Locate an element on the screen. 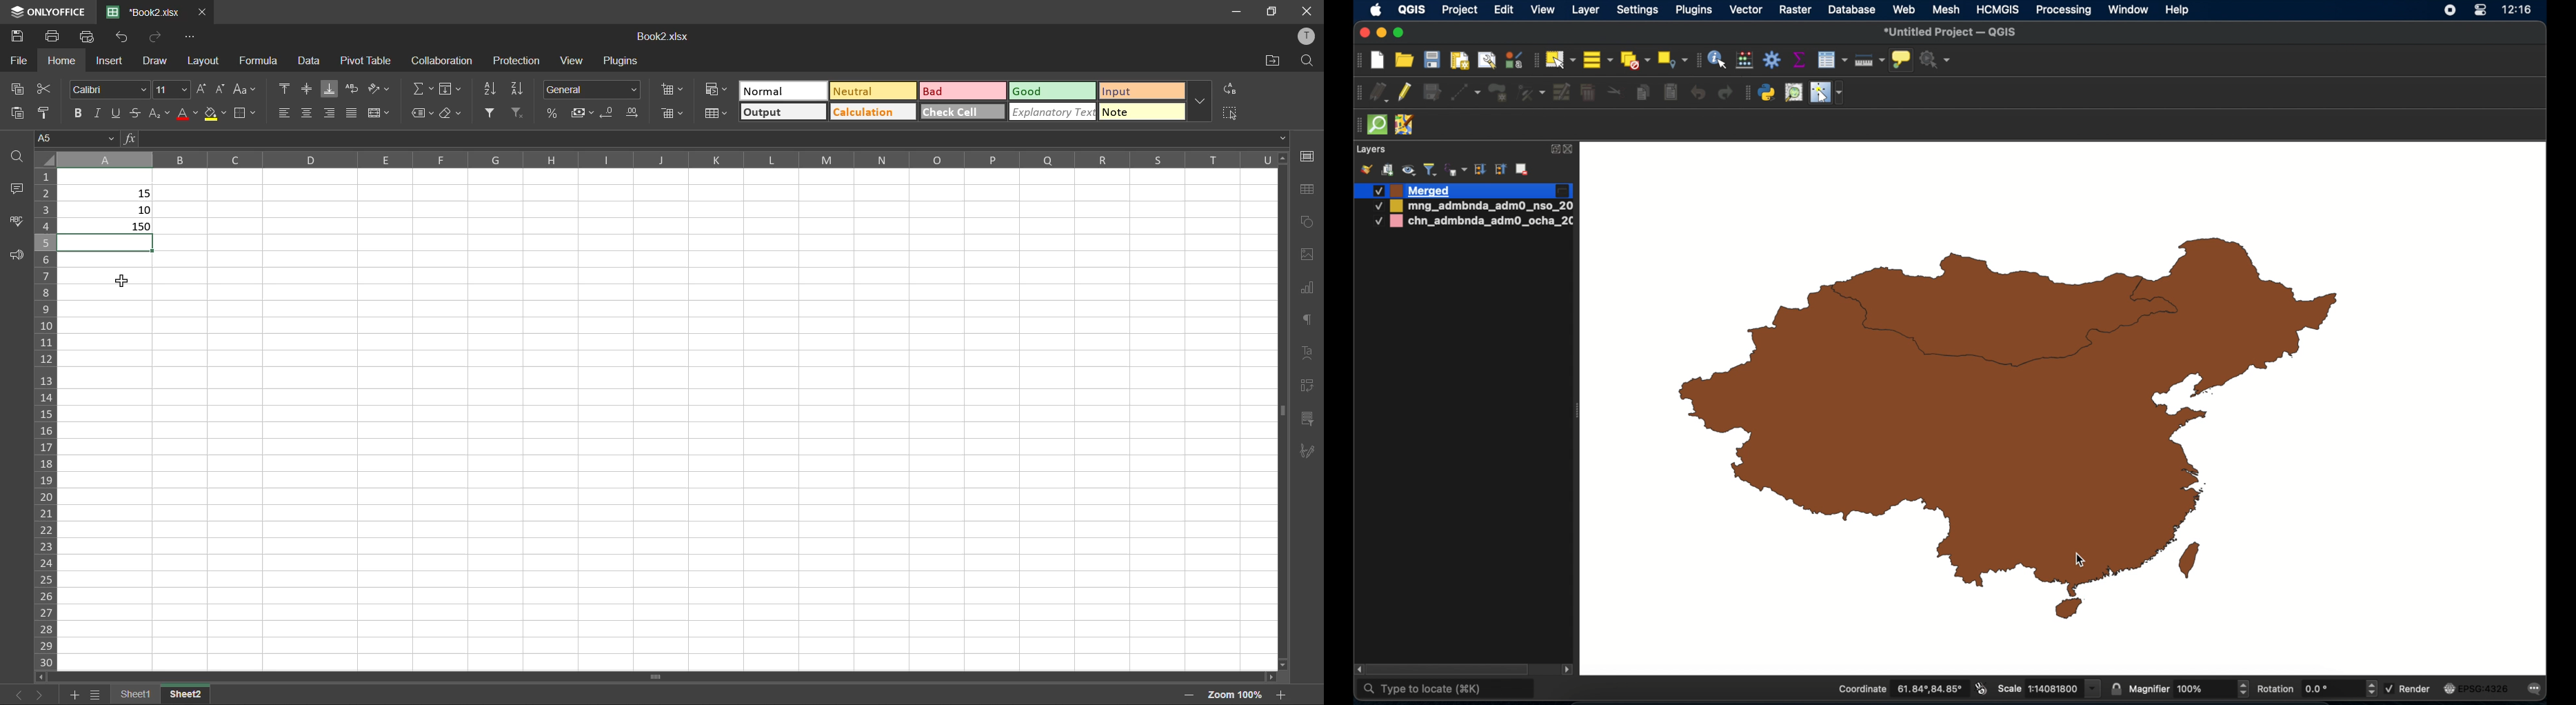 The image size is (2576, 728). maximize is located at coordinates (1399, 33).